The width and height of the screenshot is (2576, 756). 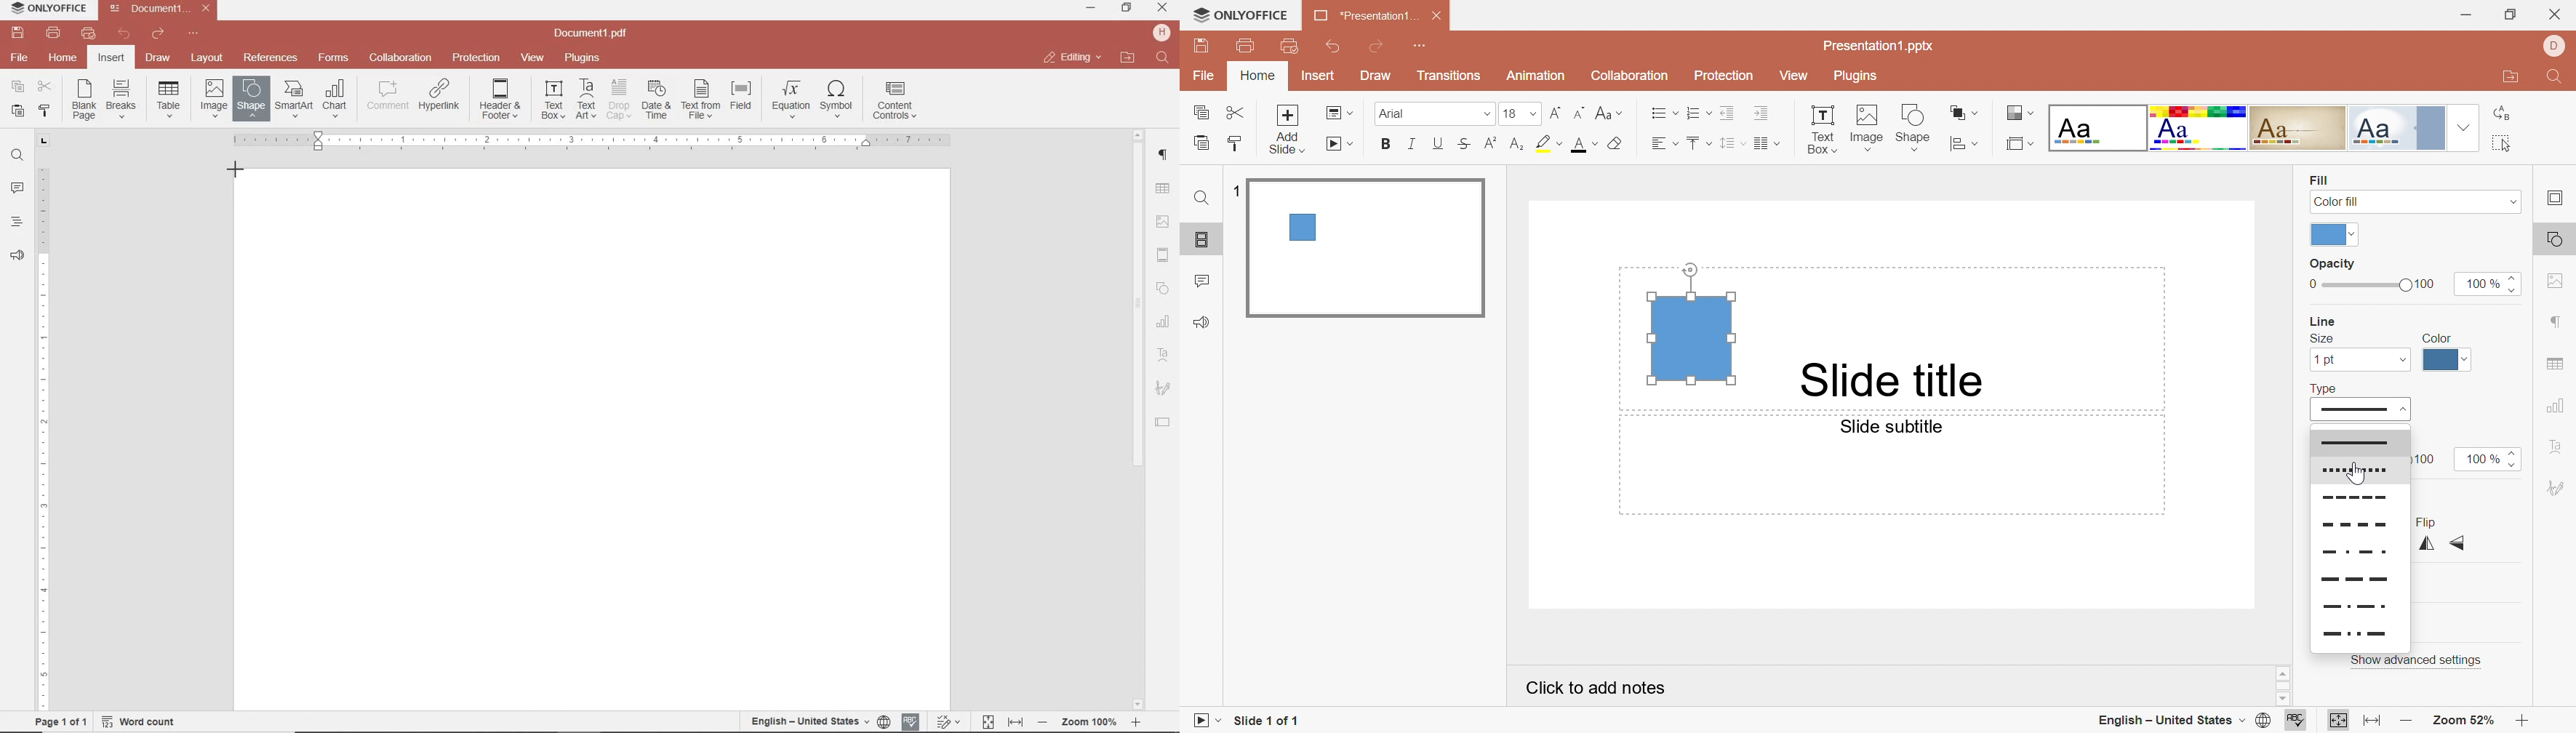 What do you see at coordinates (2018, 113) in the screenshot?
I see `Change color theme` at bounding box center [2018, 113].